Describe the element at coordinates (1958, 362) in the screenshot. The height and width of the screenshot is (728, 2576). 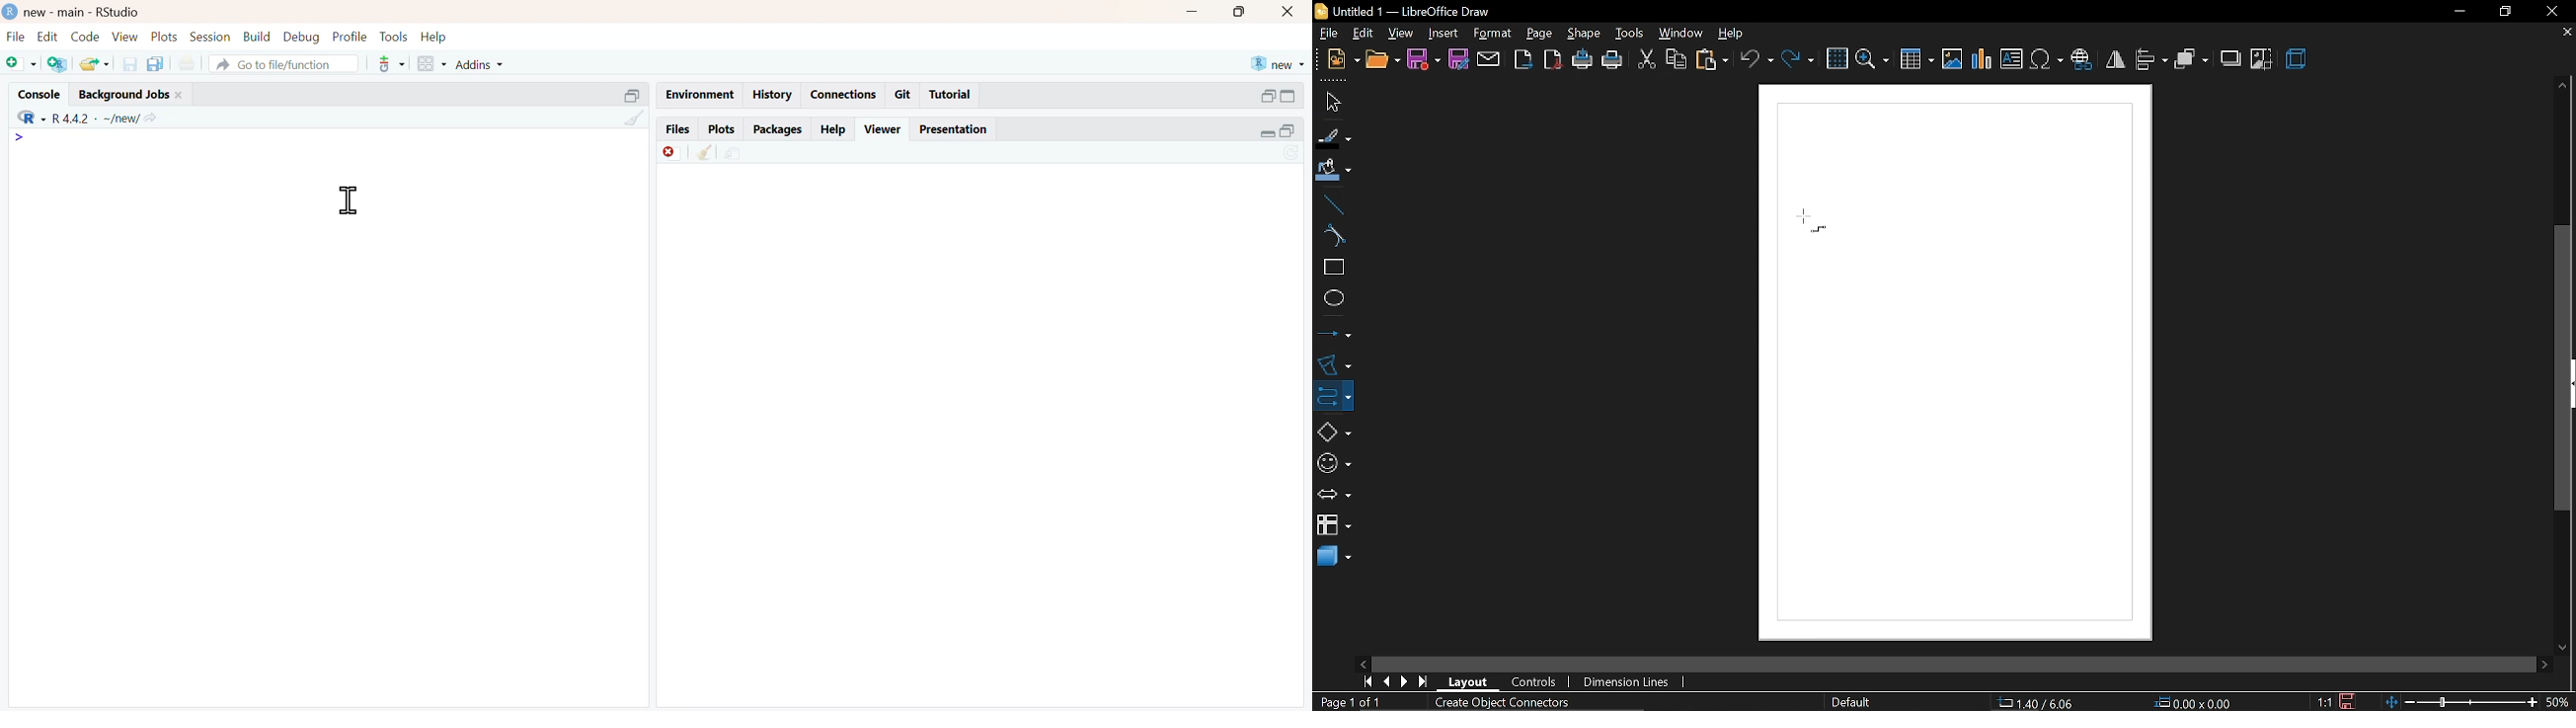
I see `Canvas` at that location.